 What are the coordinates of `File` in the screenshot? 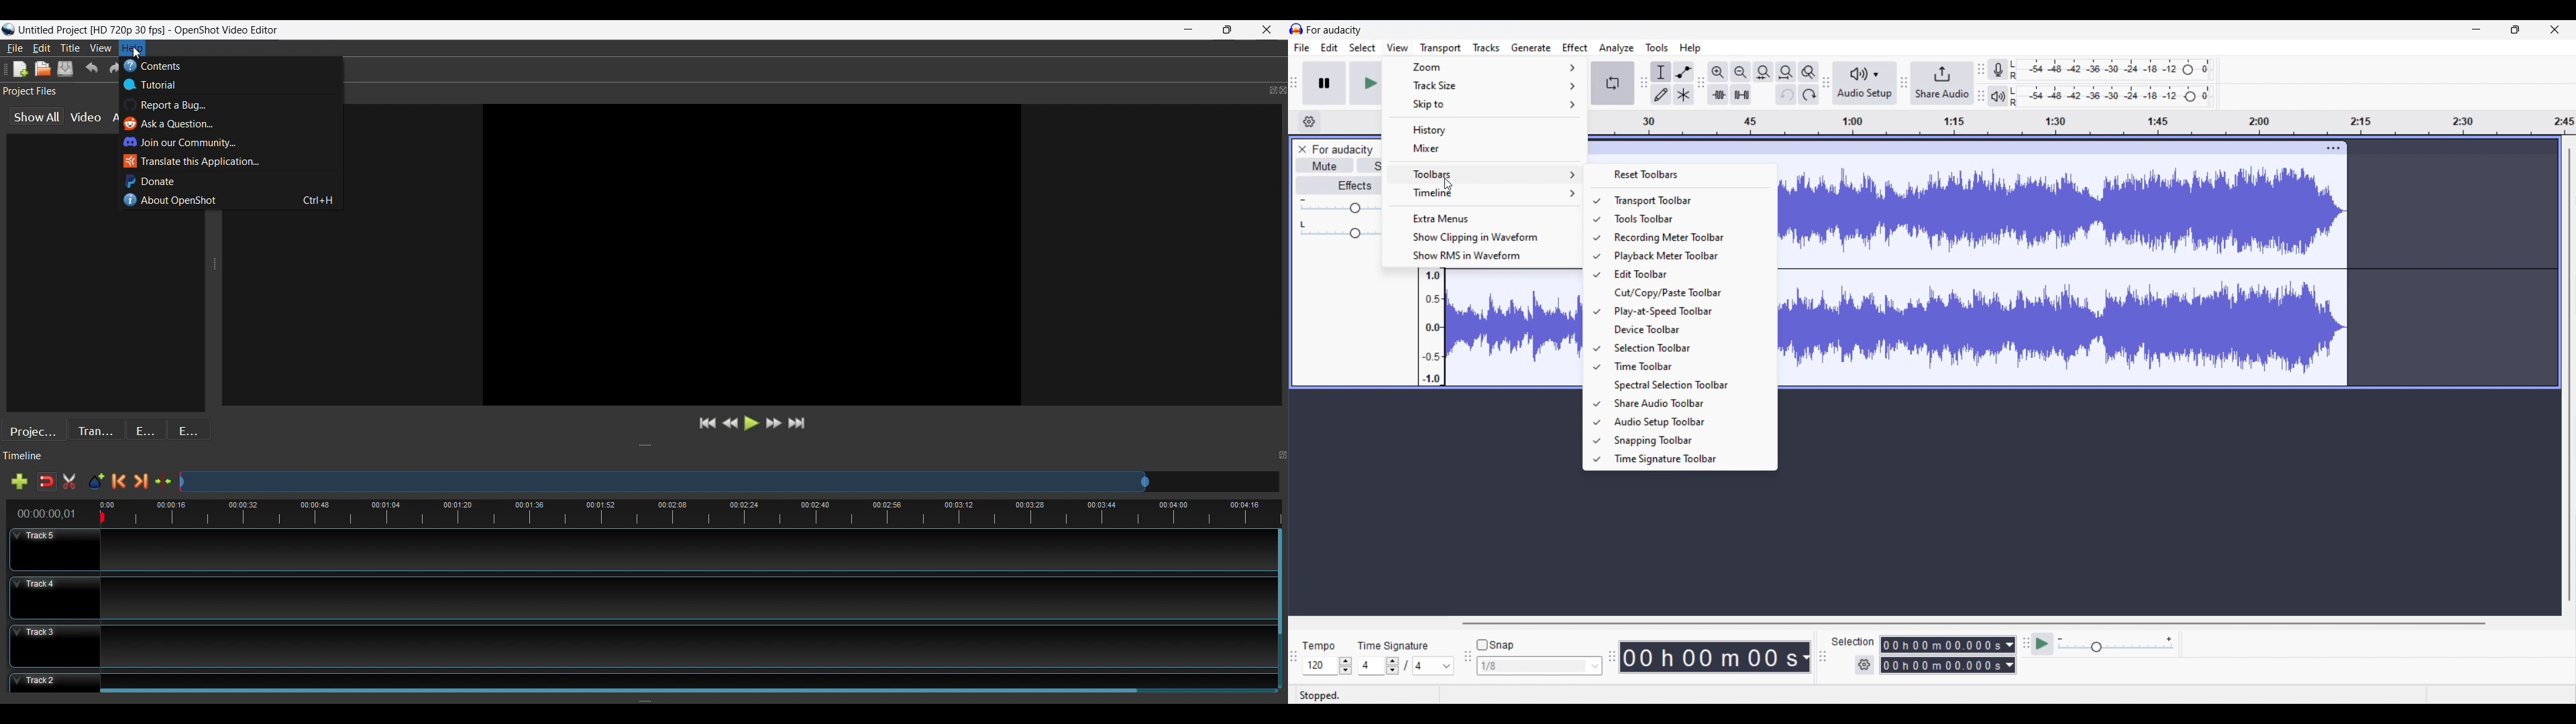 It's located at (1302, 48).